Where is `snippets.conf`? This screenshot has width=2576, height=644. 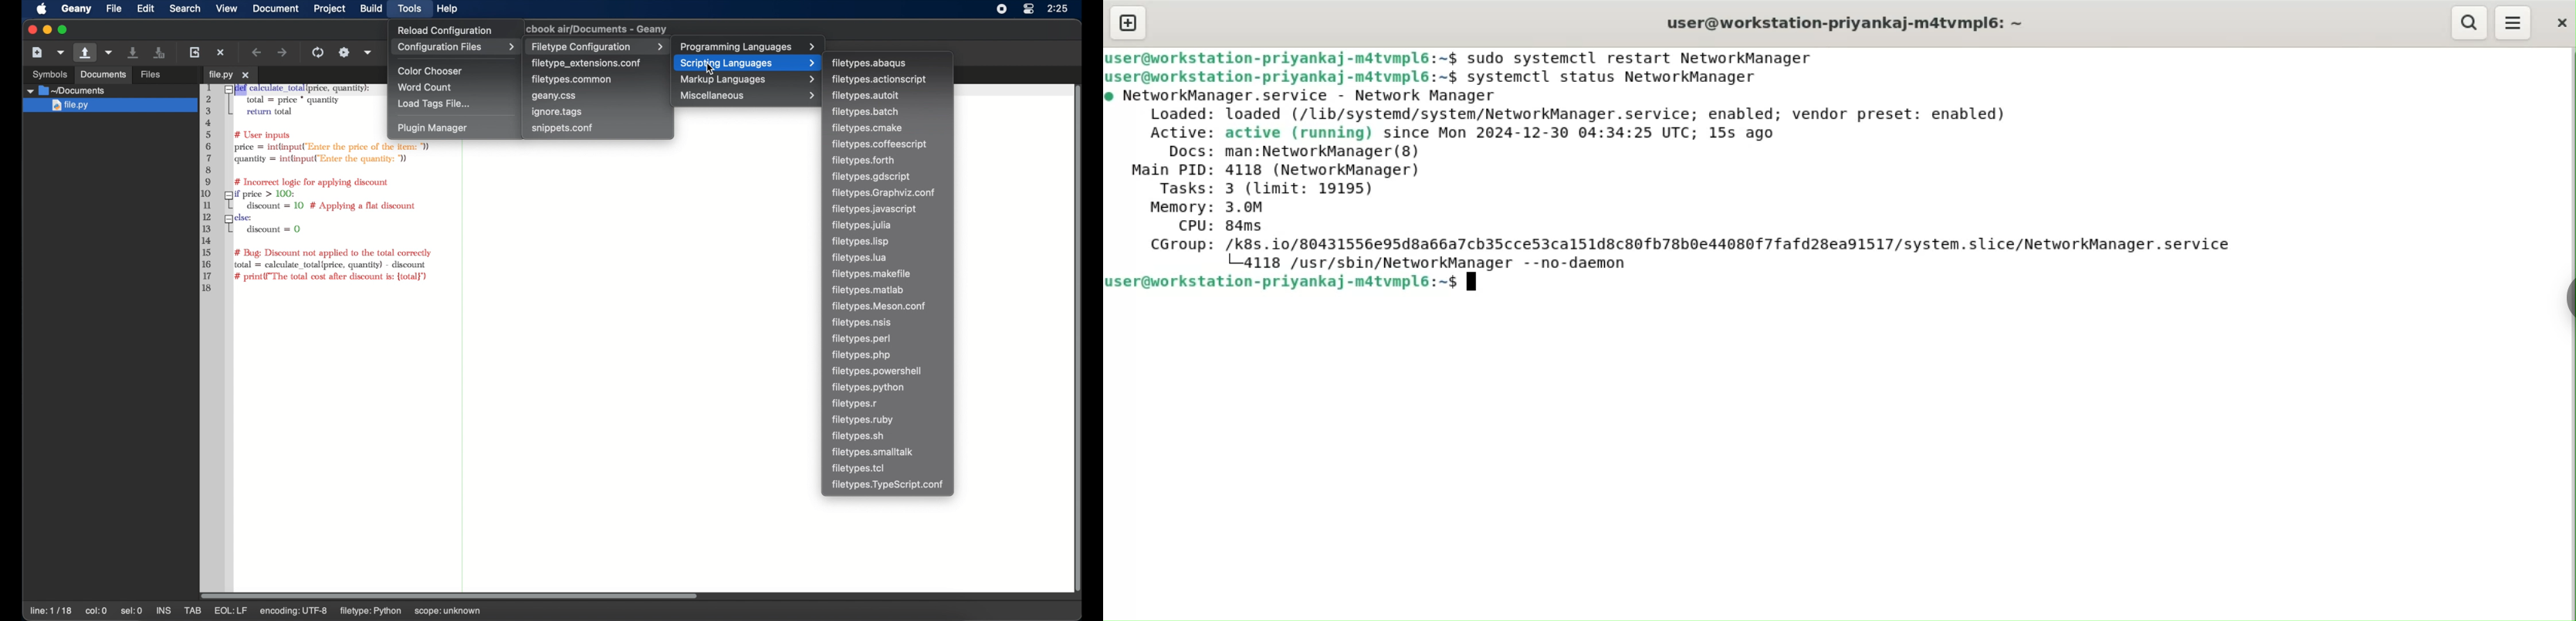 snippets.conf is located at coordinates (563, 128).